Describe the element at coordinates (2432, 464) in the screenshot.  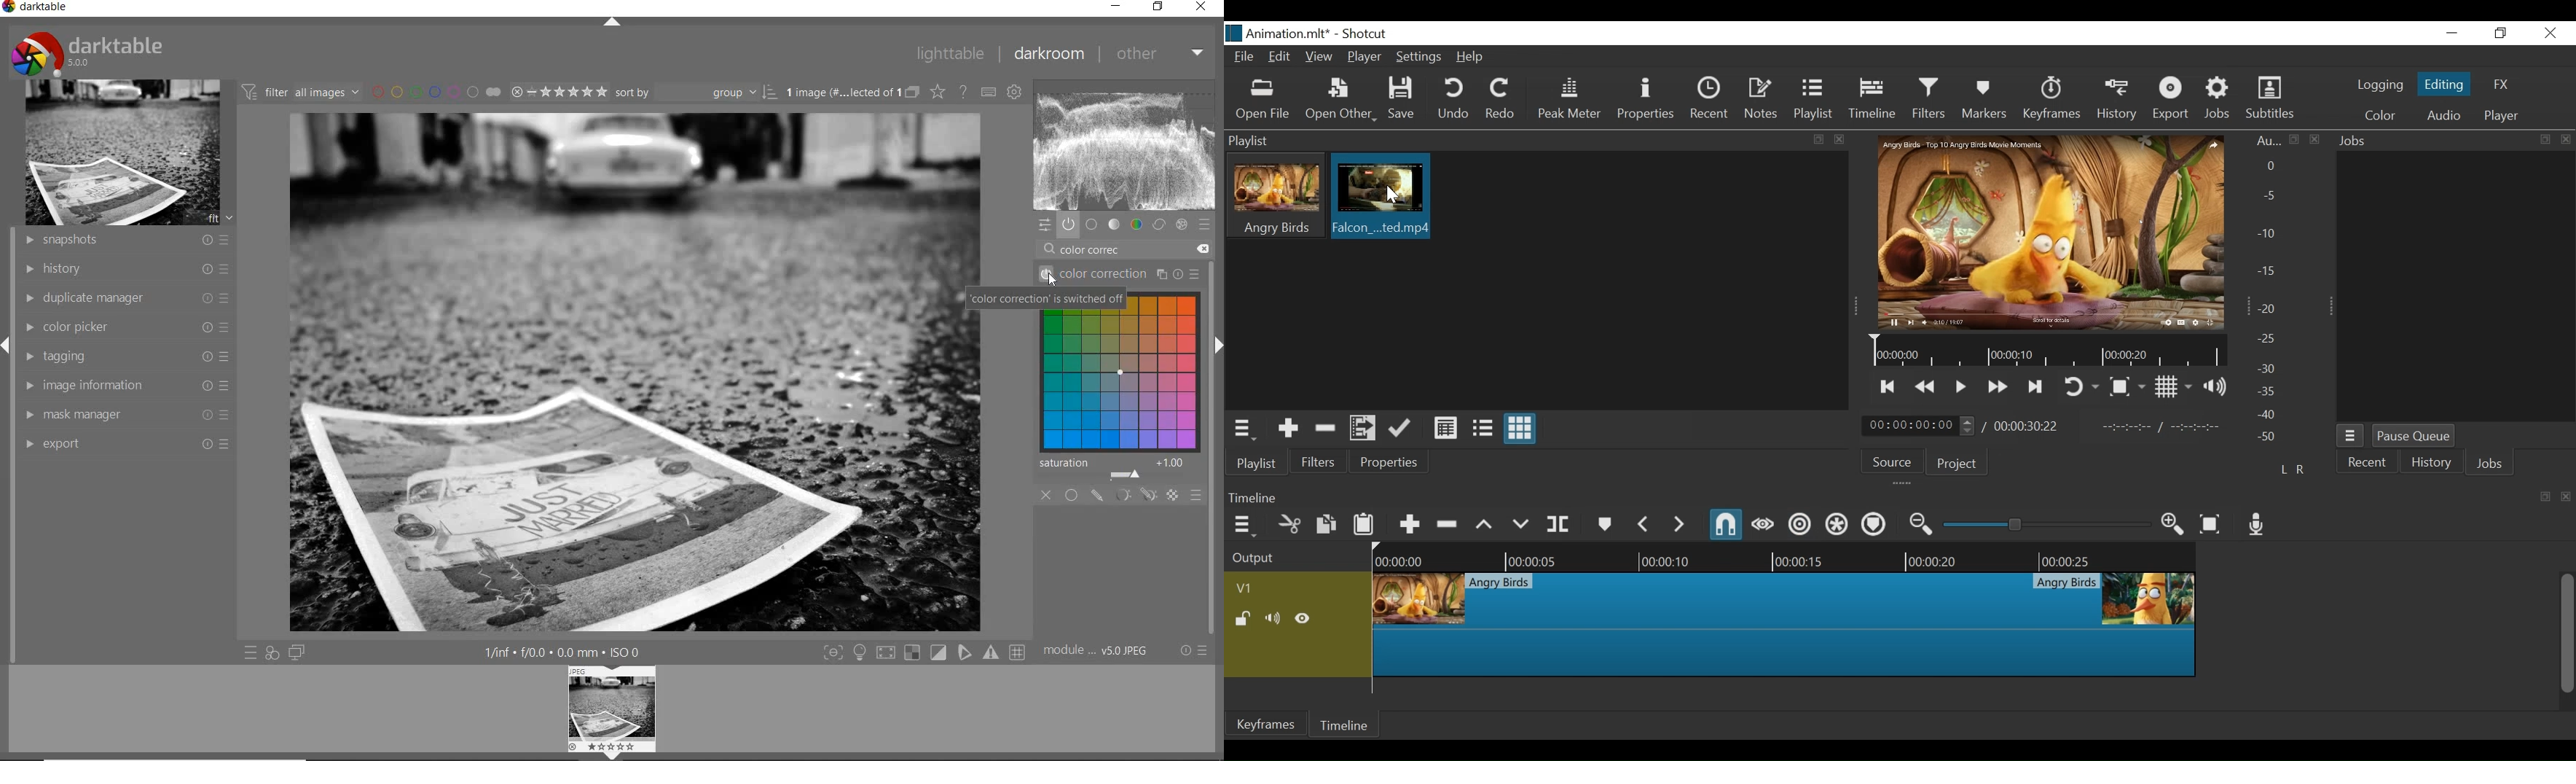
I see `History` at that location.